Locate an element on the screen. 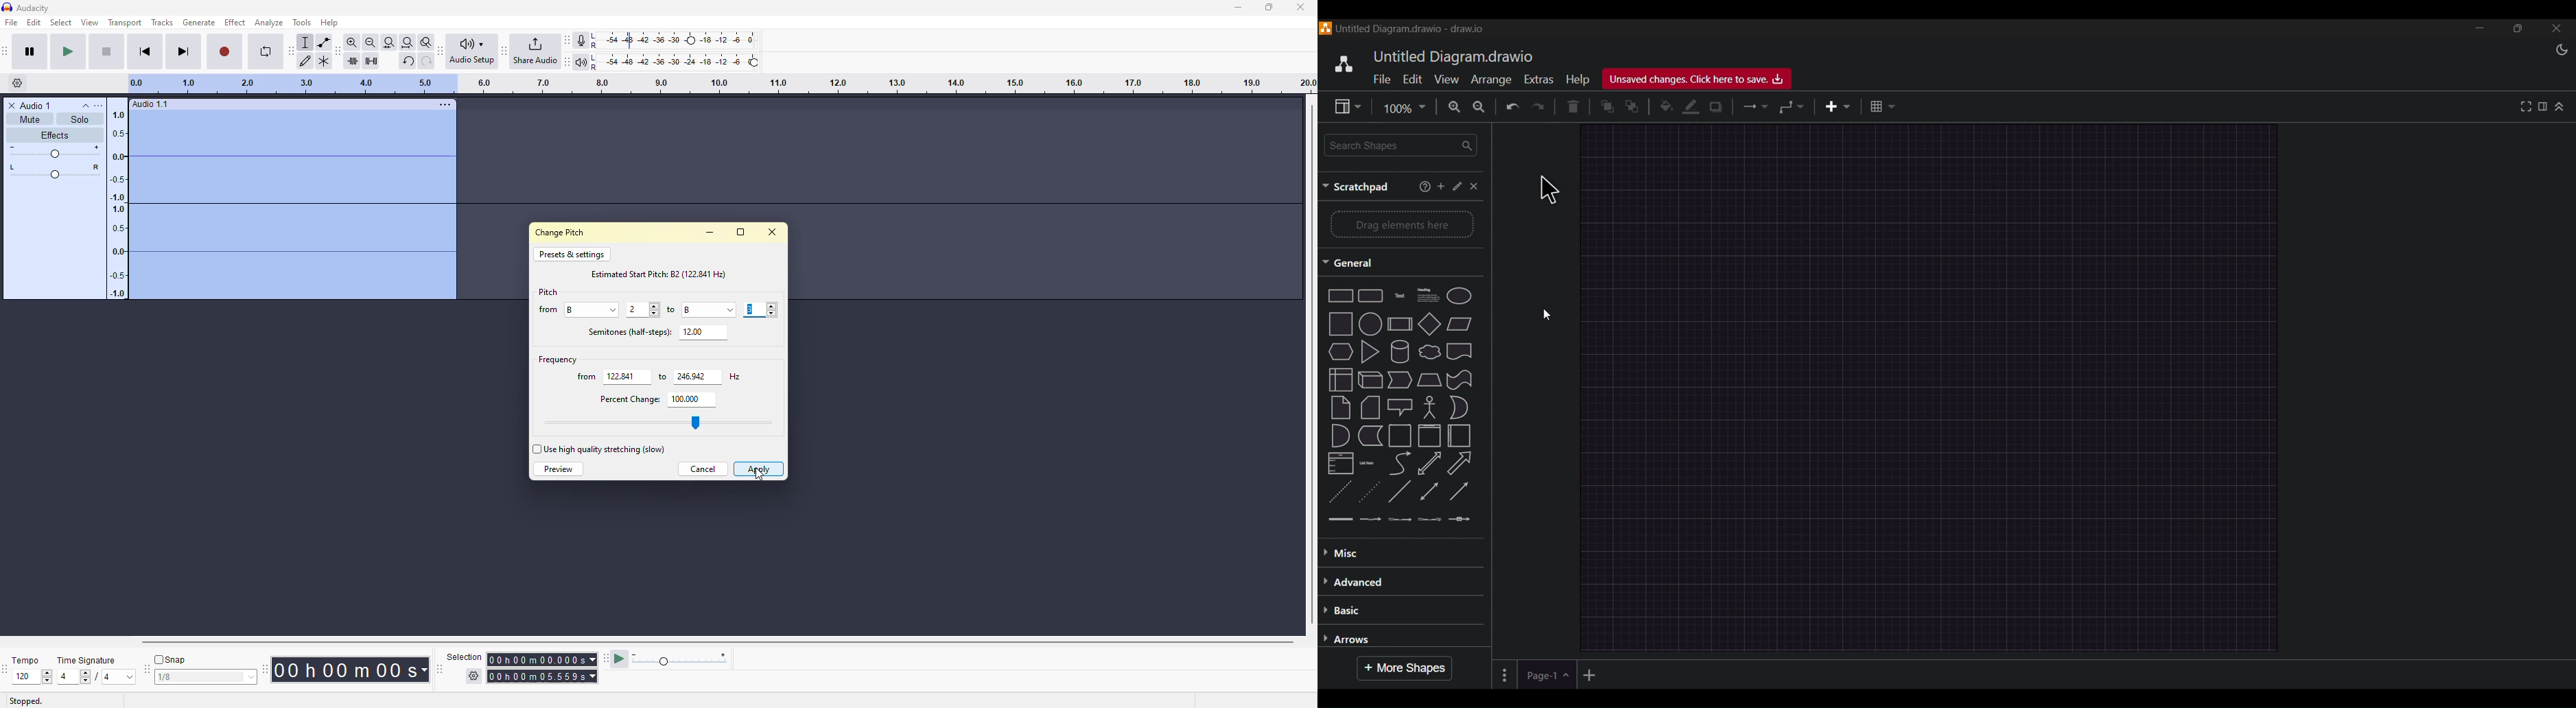 This screenshot has width=2576, height=728. audio setup is located at coordinates (472, 51).